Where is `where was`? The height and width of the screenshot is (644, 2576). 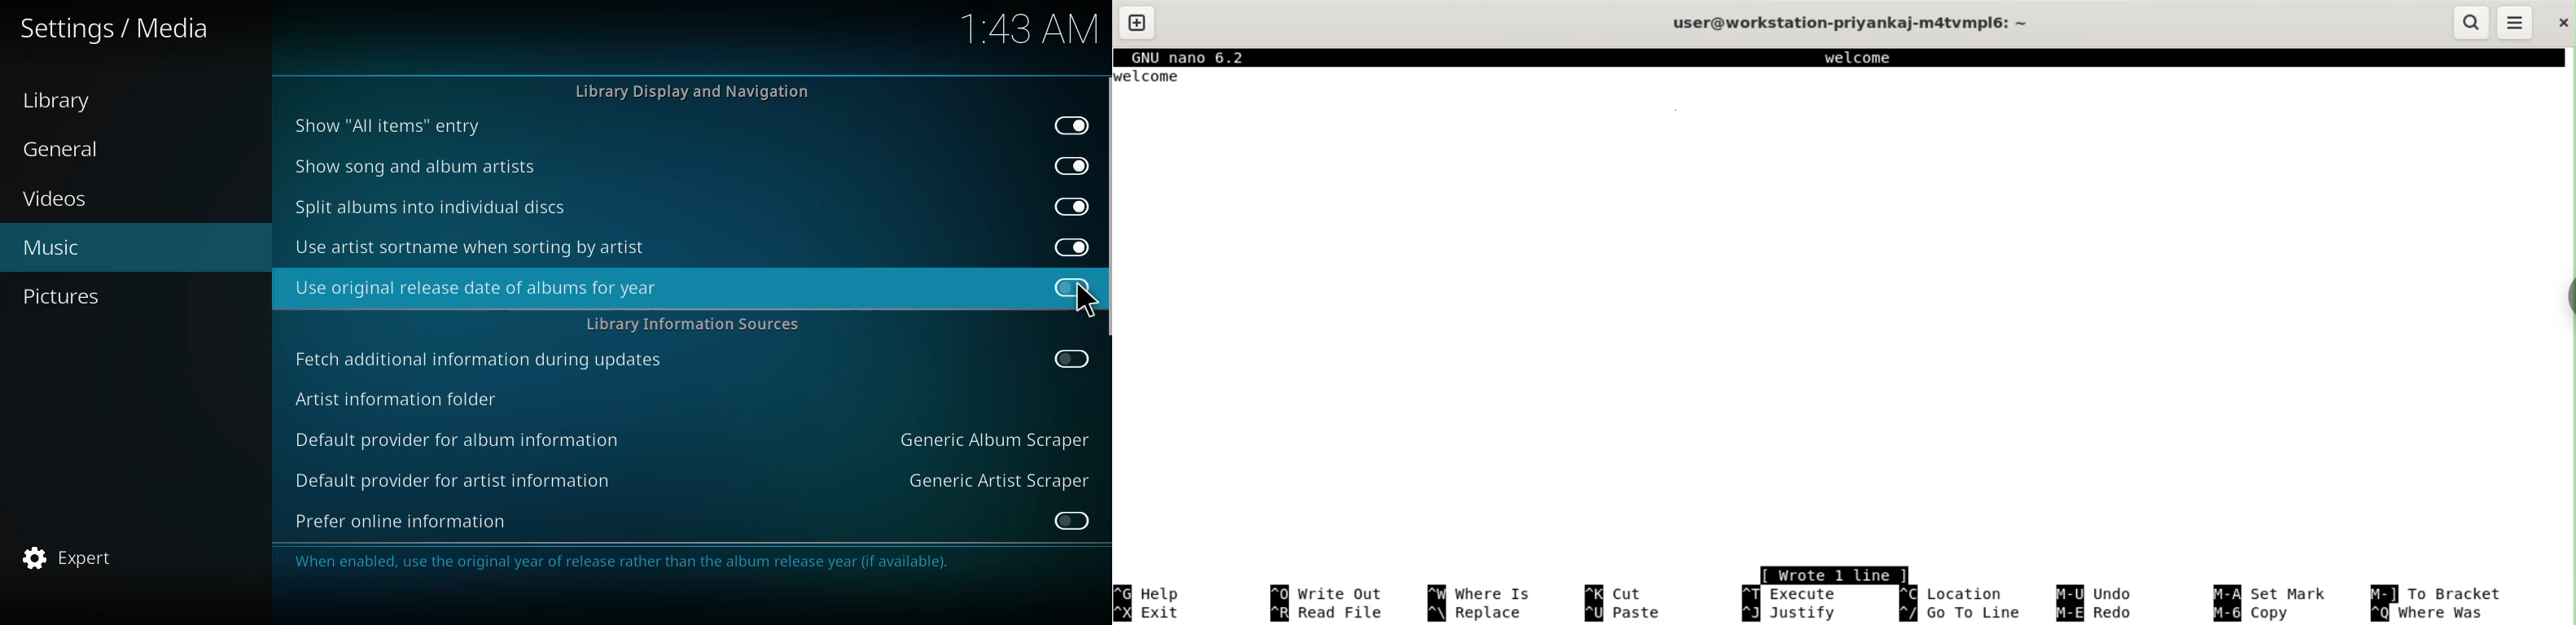
where was is located at coordinates (2436, 613).